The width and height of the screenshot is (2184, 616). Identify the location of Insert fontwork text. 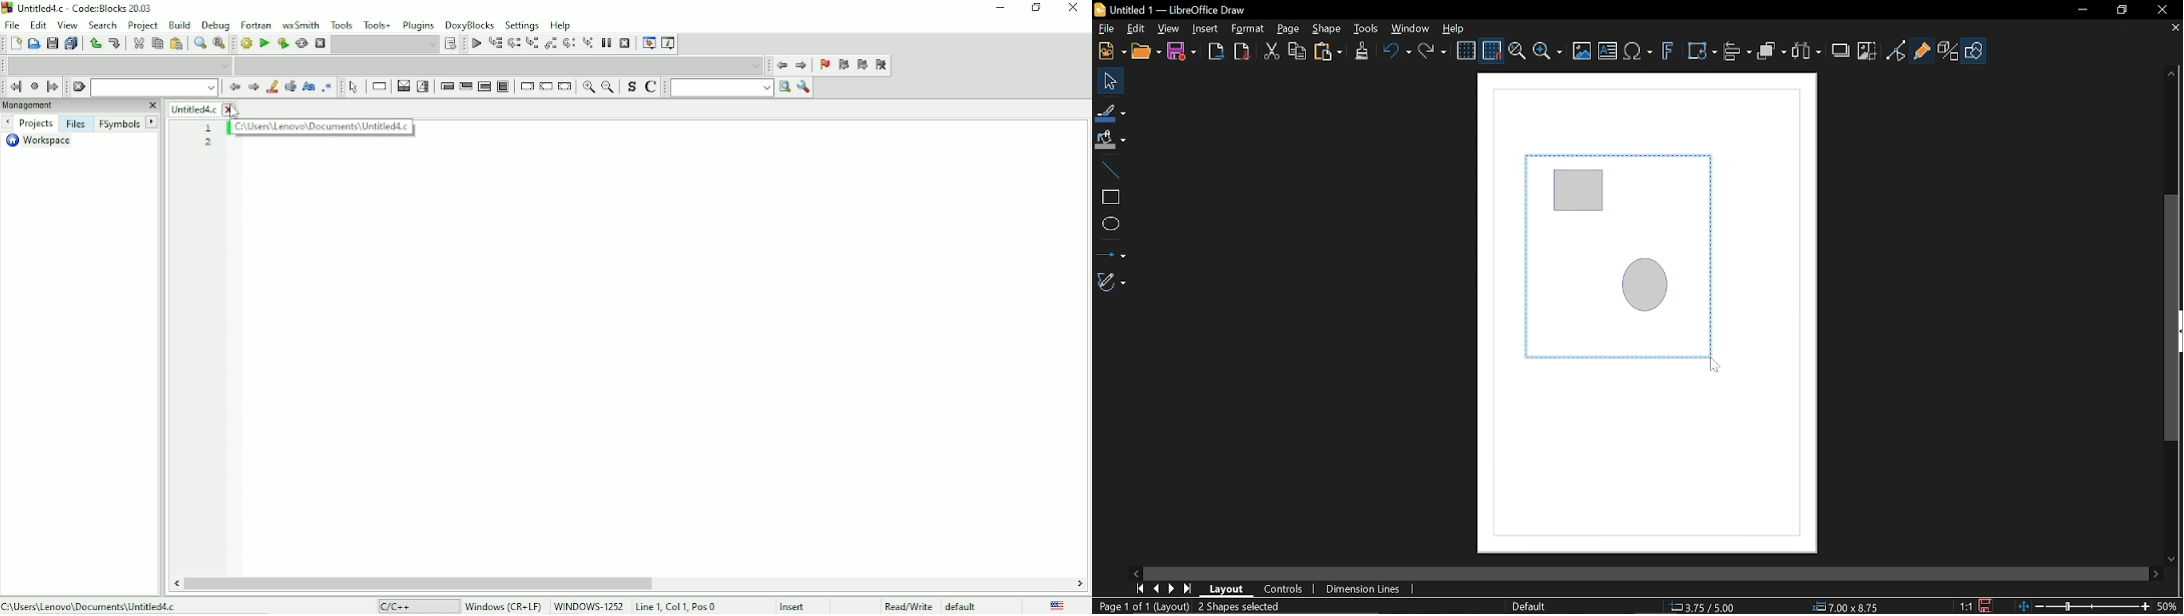
(1668, 52).